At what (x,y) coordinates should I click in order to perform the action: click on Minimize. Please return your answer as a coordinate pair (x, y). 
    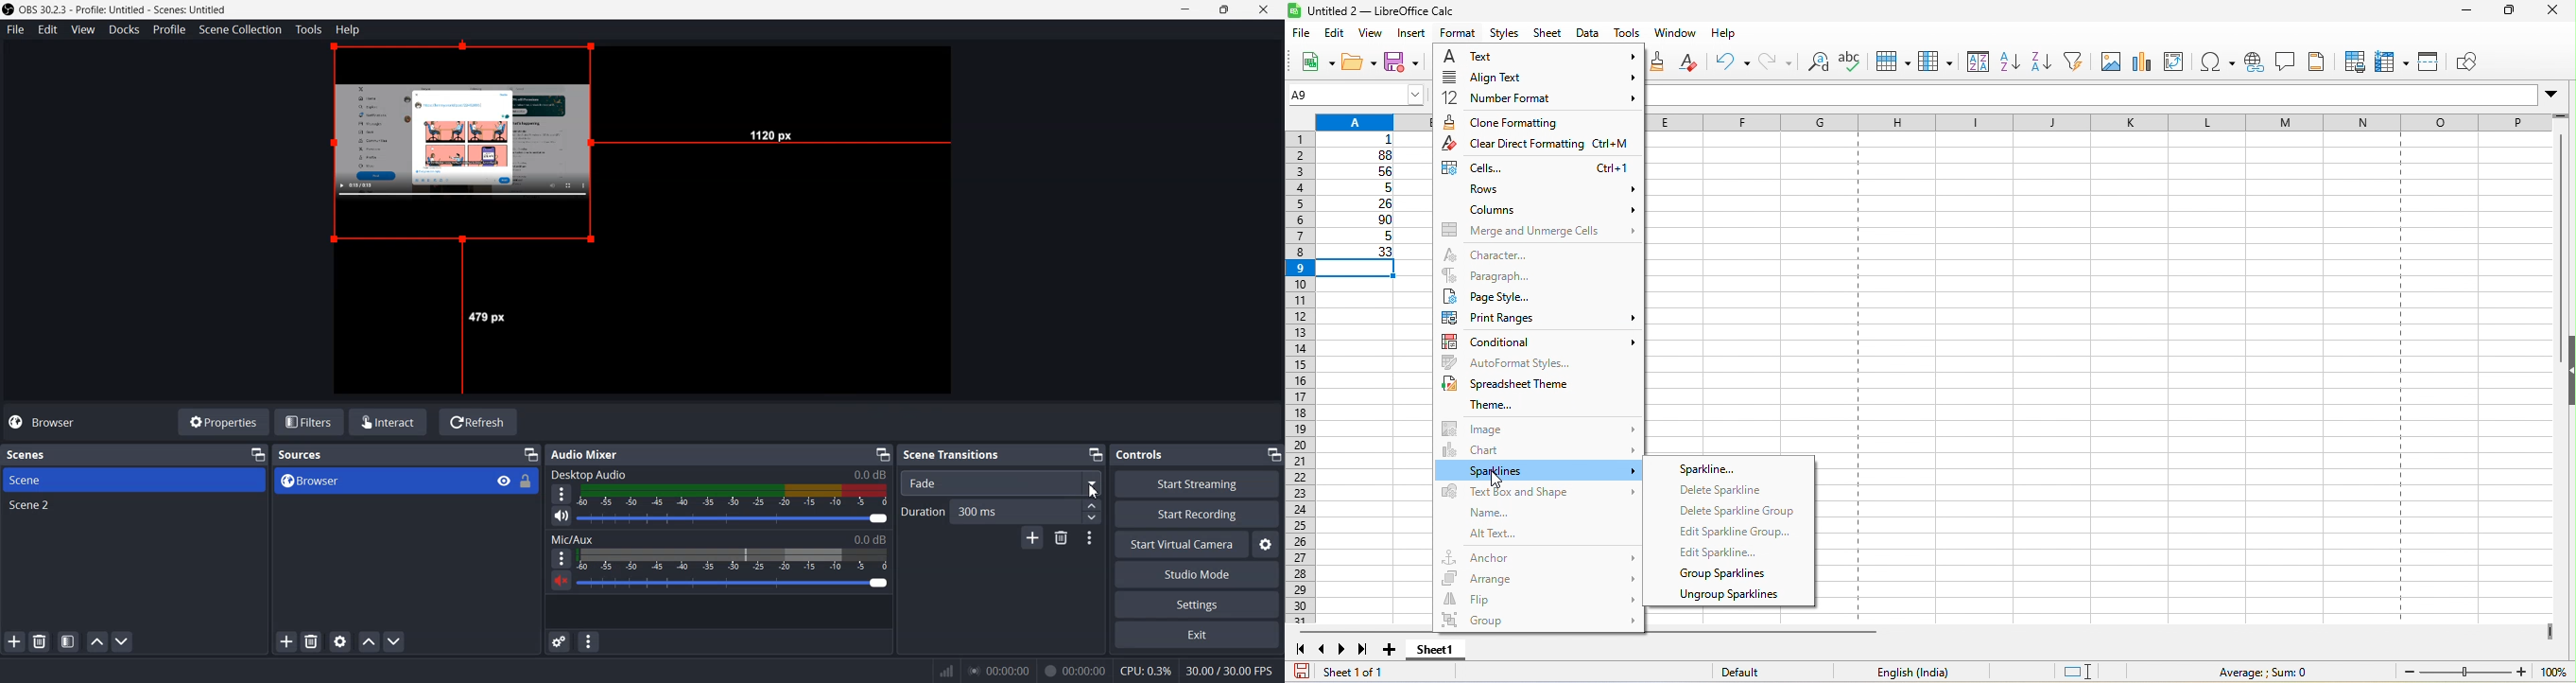
    Looking at the image, I should click on (1273, 455).